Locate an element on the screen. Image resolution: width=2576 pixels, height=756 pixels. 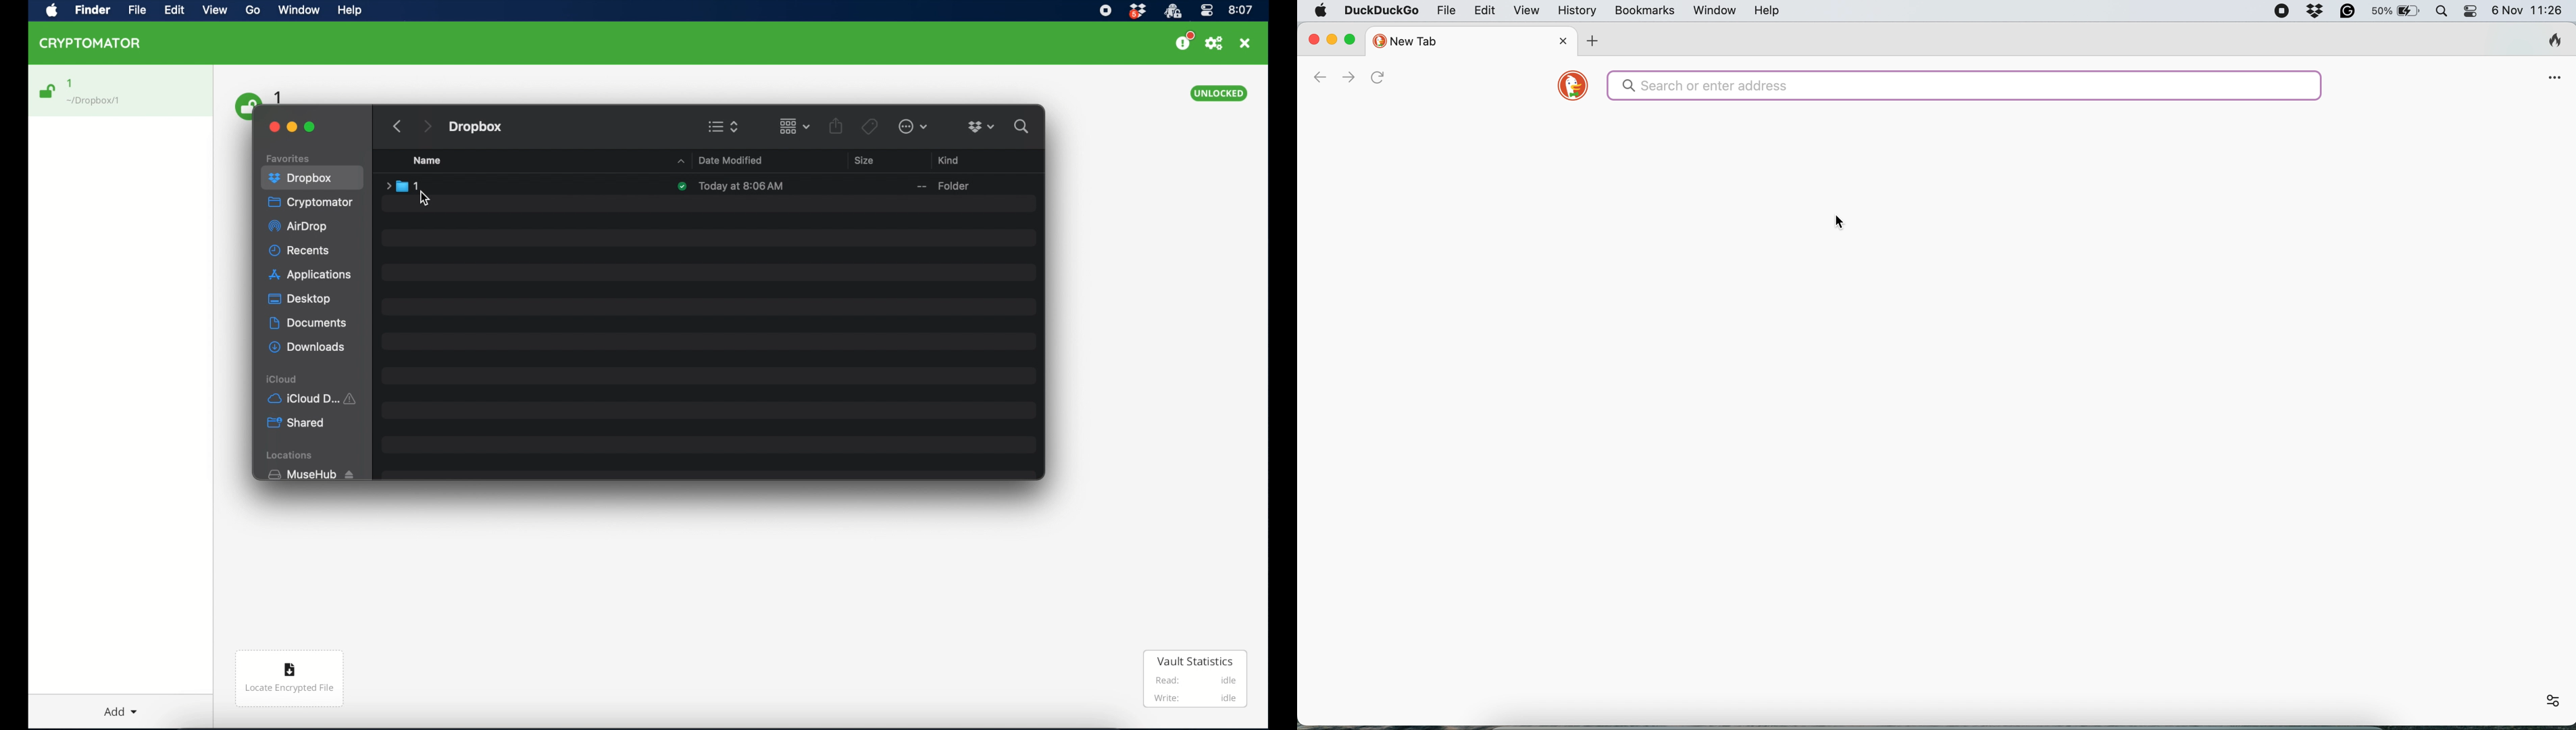
Edit is located at coordinates (176, 11).